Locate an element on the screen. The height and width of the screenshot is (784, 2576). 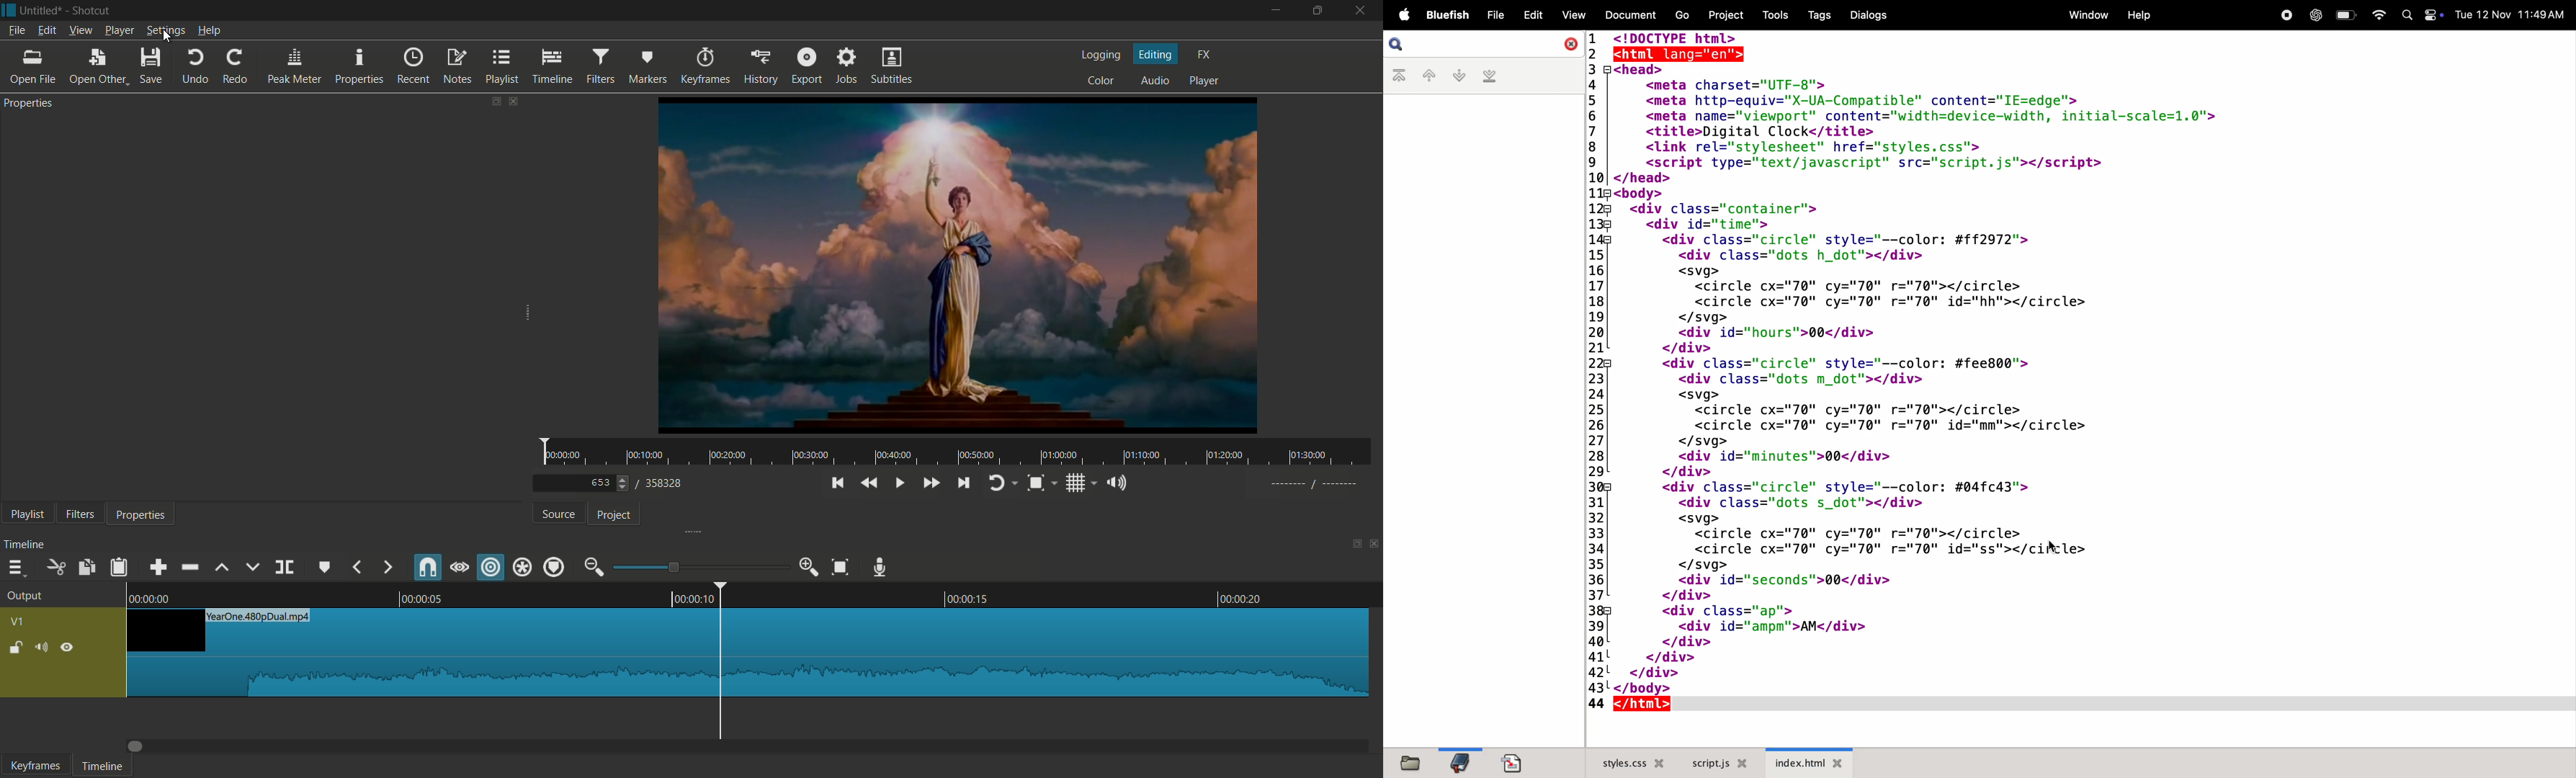
ripple delete is located at coordinates (192, 565).